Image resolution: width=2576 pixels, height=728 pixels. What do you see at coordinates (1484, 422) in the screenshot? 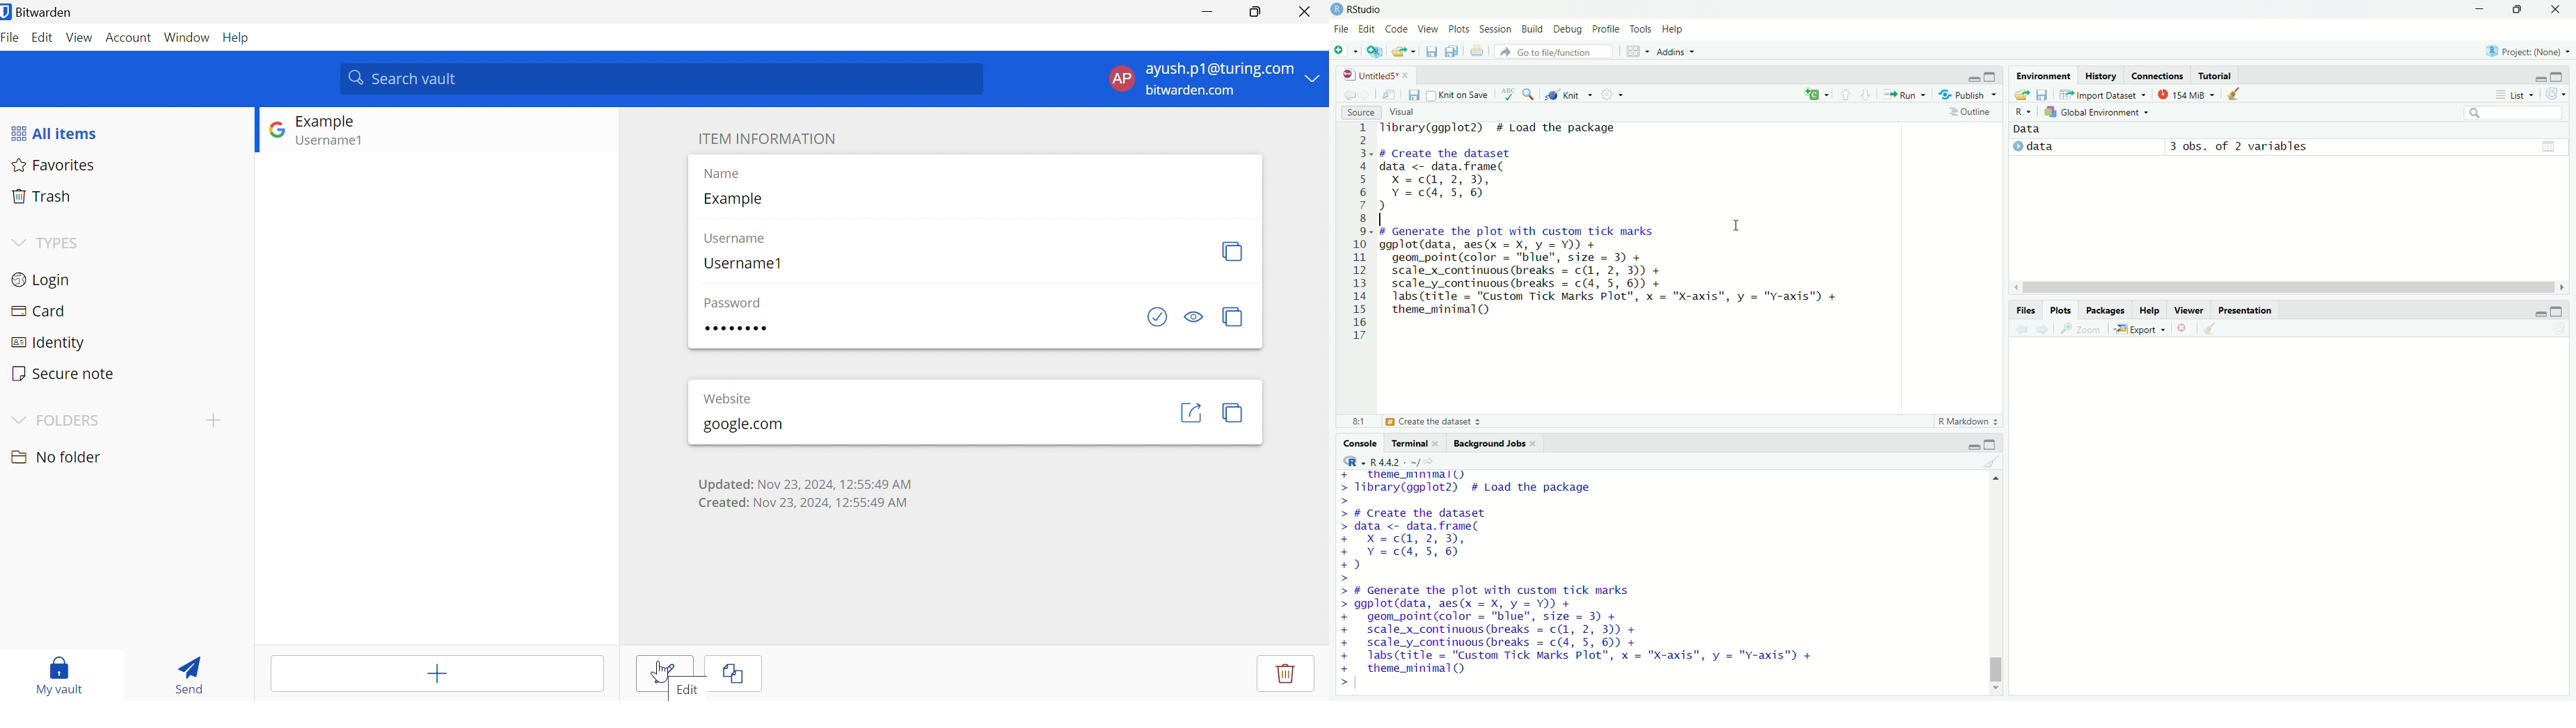
I see `generate the plot with custom tick marks` at bounding box center [1484, 422].